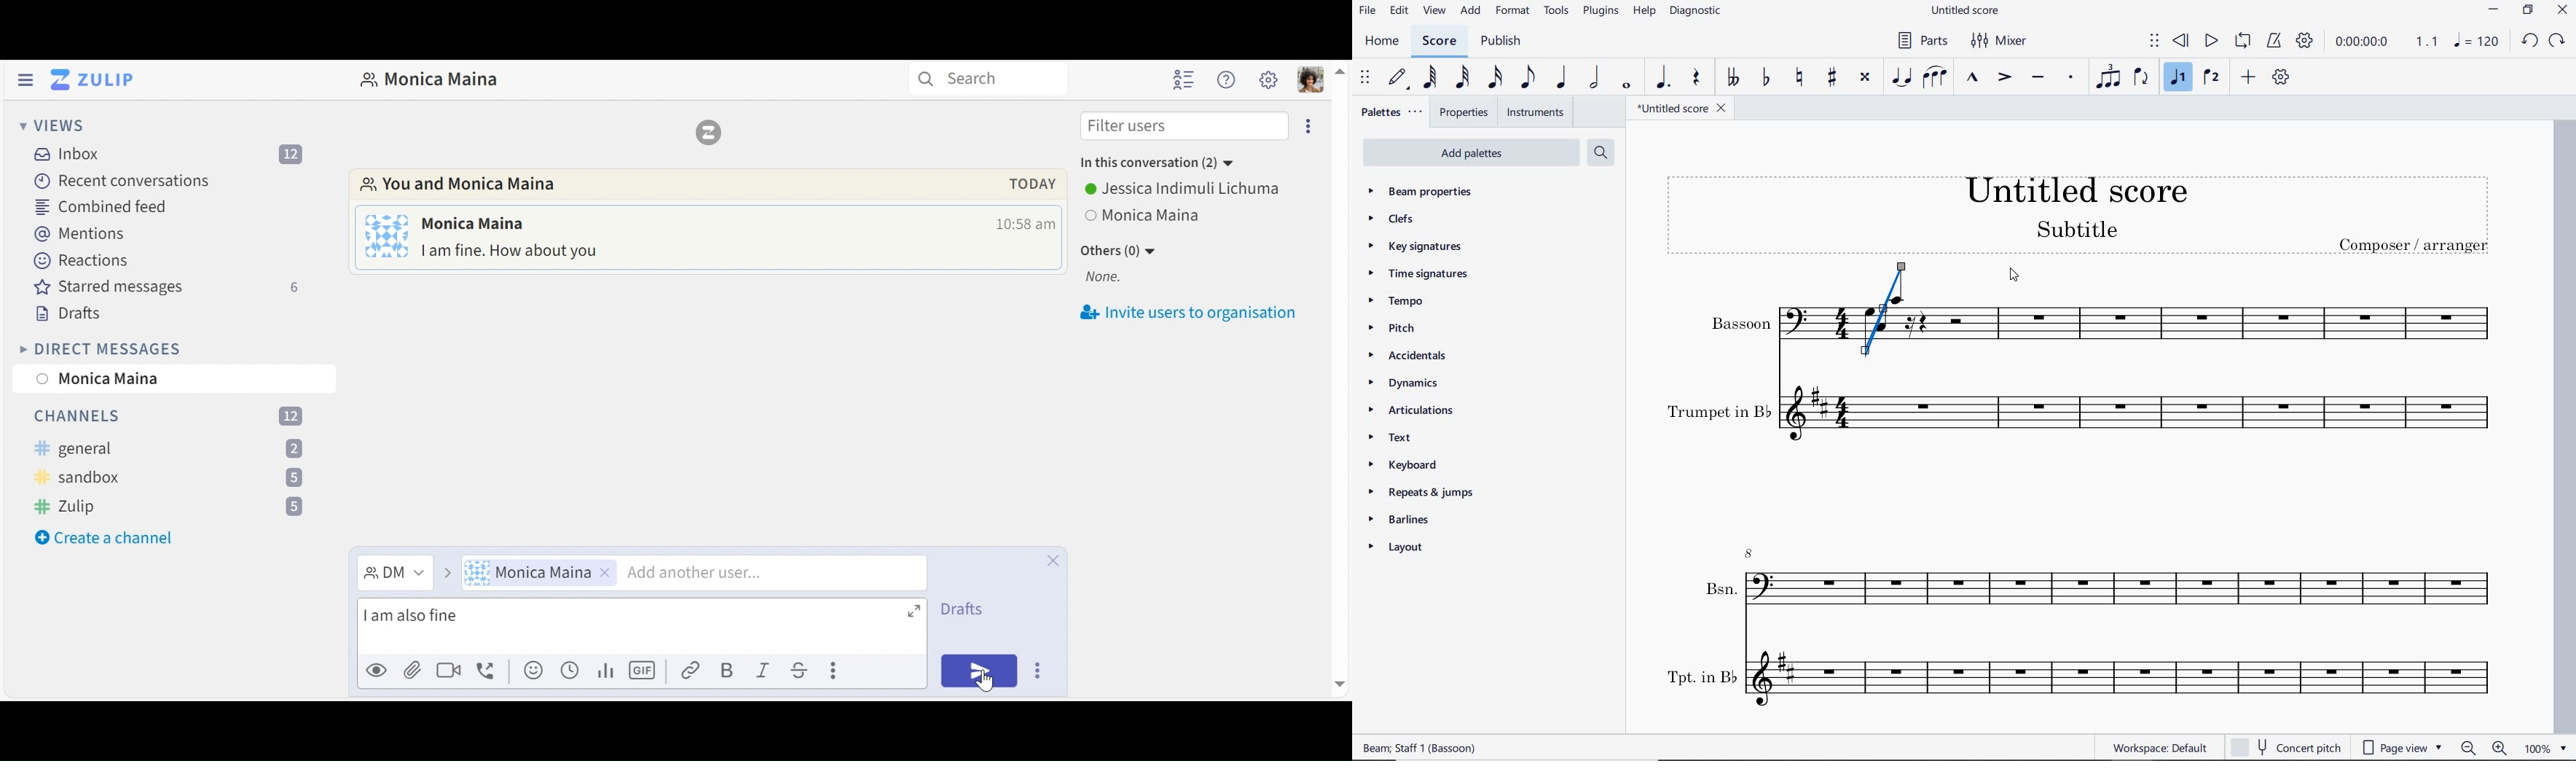 The width and height of the screenshot is (2576, 784). What do you see at coordinates (644, 672) in the screenshot?
I see `Add GIF` at bounding box center [644, 672].